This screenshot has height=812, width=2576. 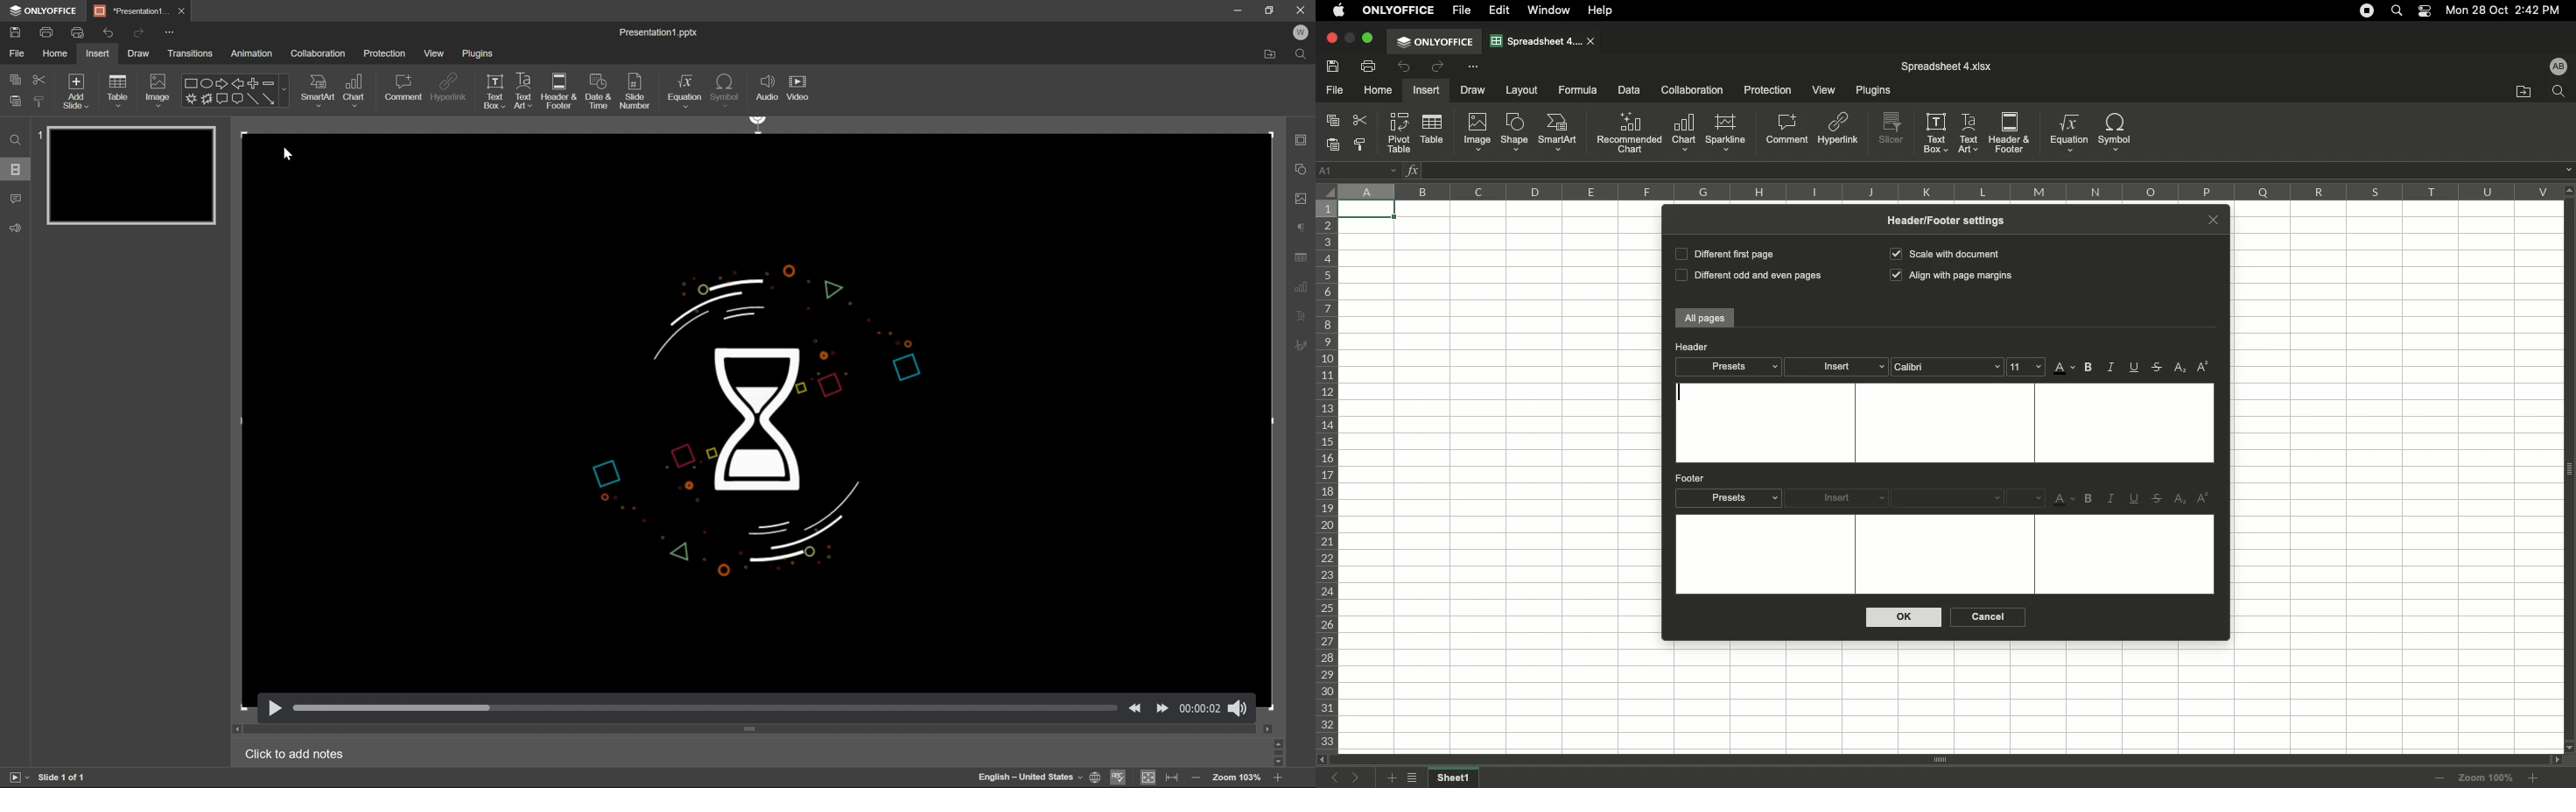 What do you see at coordinates (104, 32) in the screenshot?
I see `undo` at bounding box center [104, 32].